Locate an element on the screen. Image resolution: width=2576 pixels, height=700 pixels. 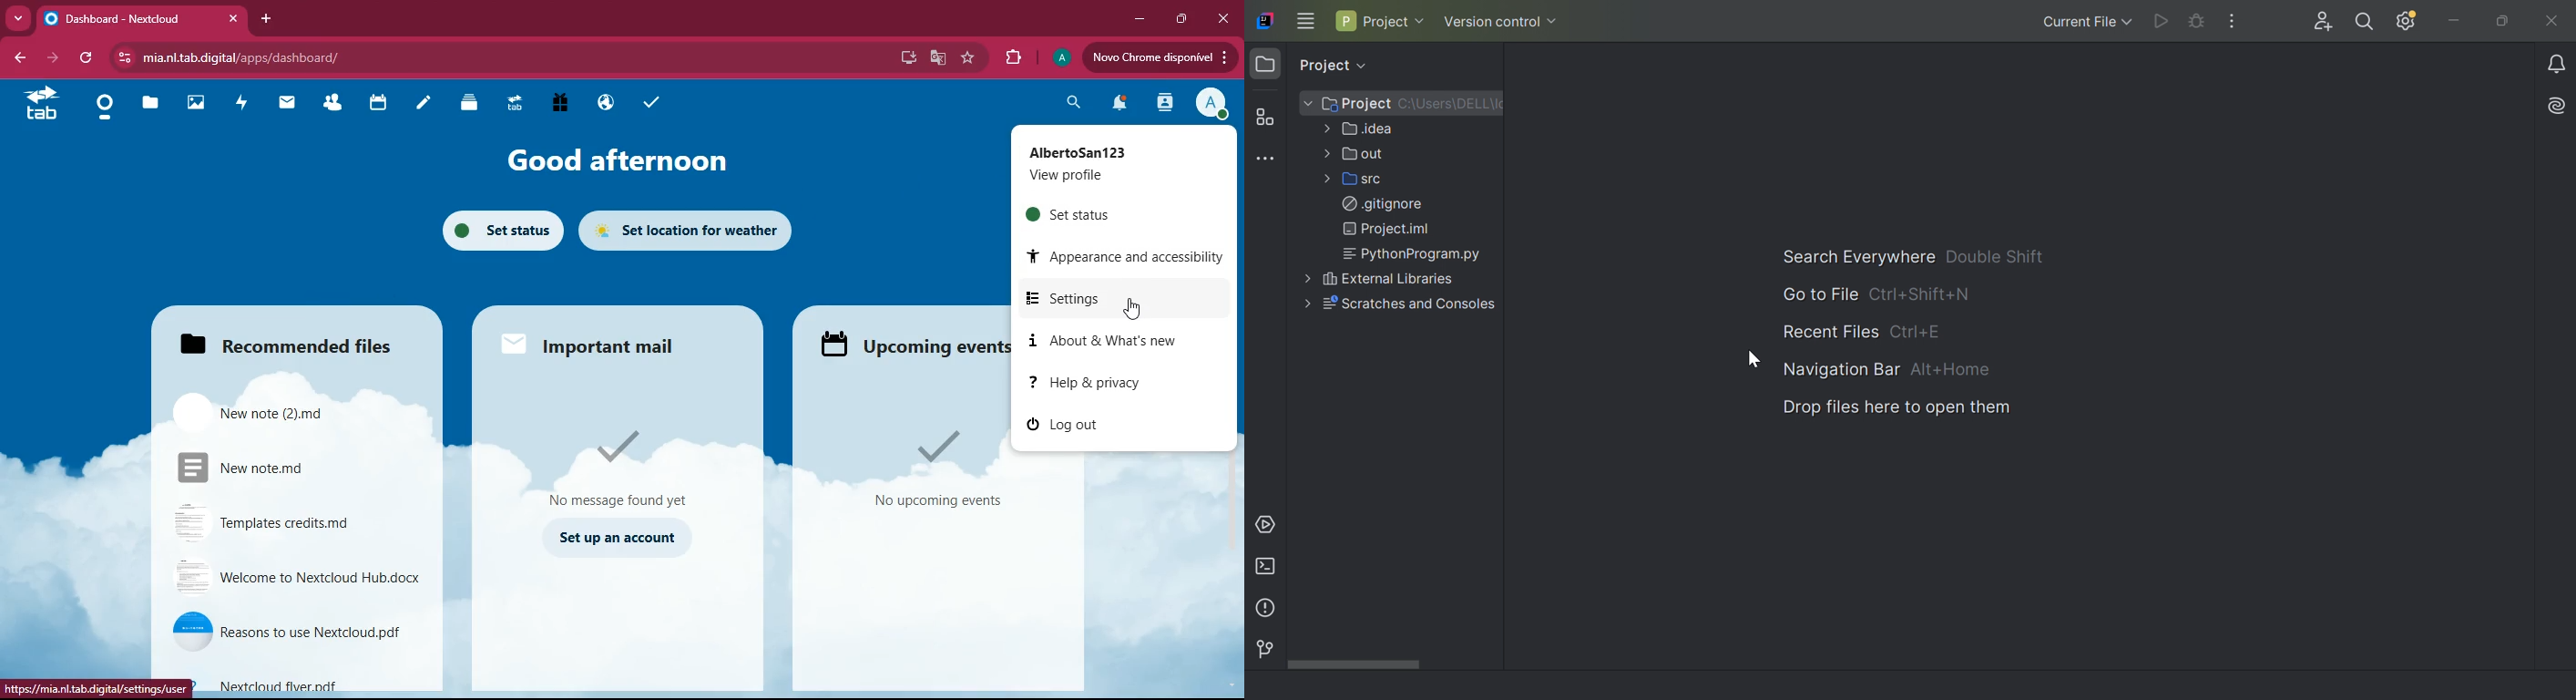
files is located at coordinates (288, 346).